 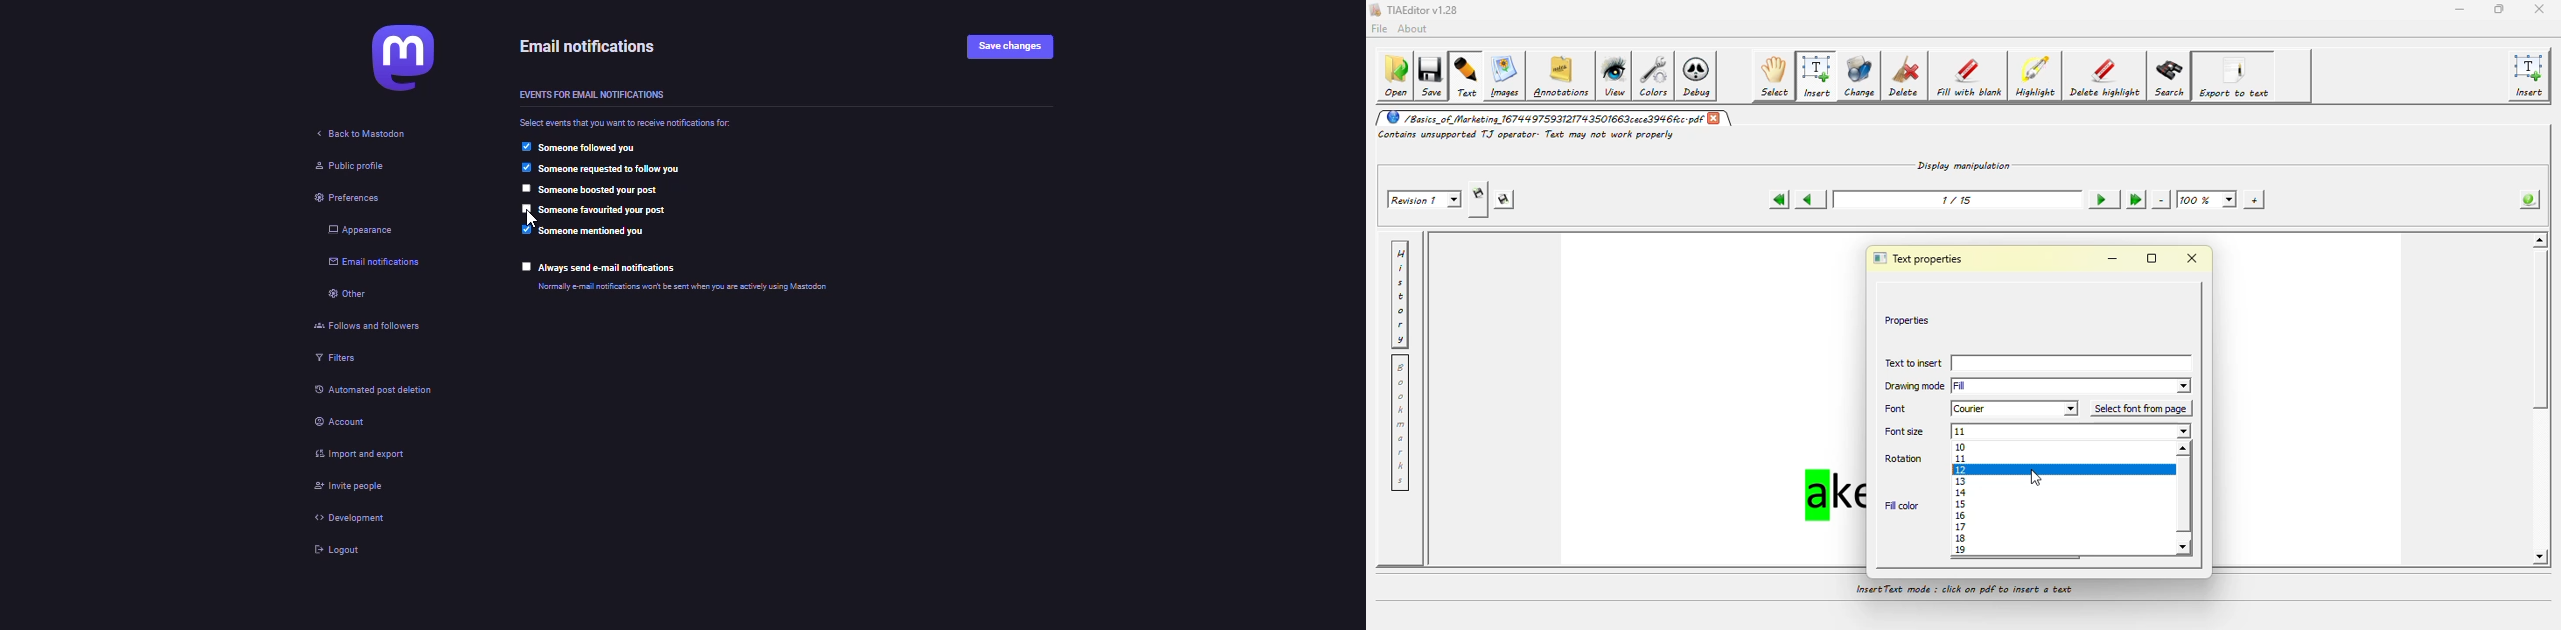 What do you see at coordinates (328, 360) in the screenshot?
I see `filters` at bounding box center [328, 360].